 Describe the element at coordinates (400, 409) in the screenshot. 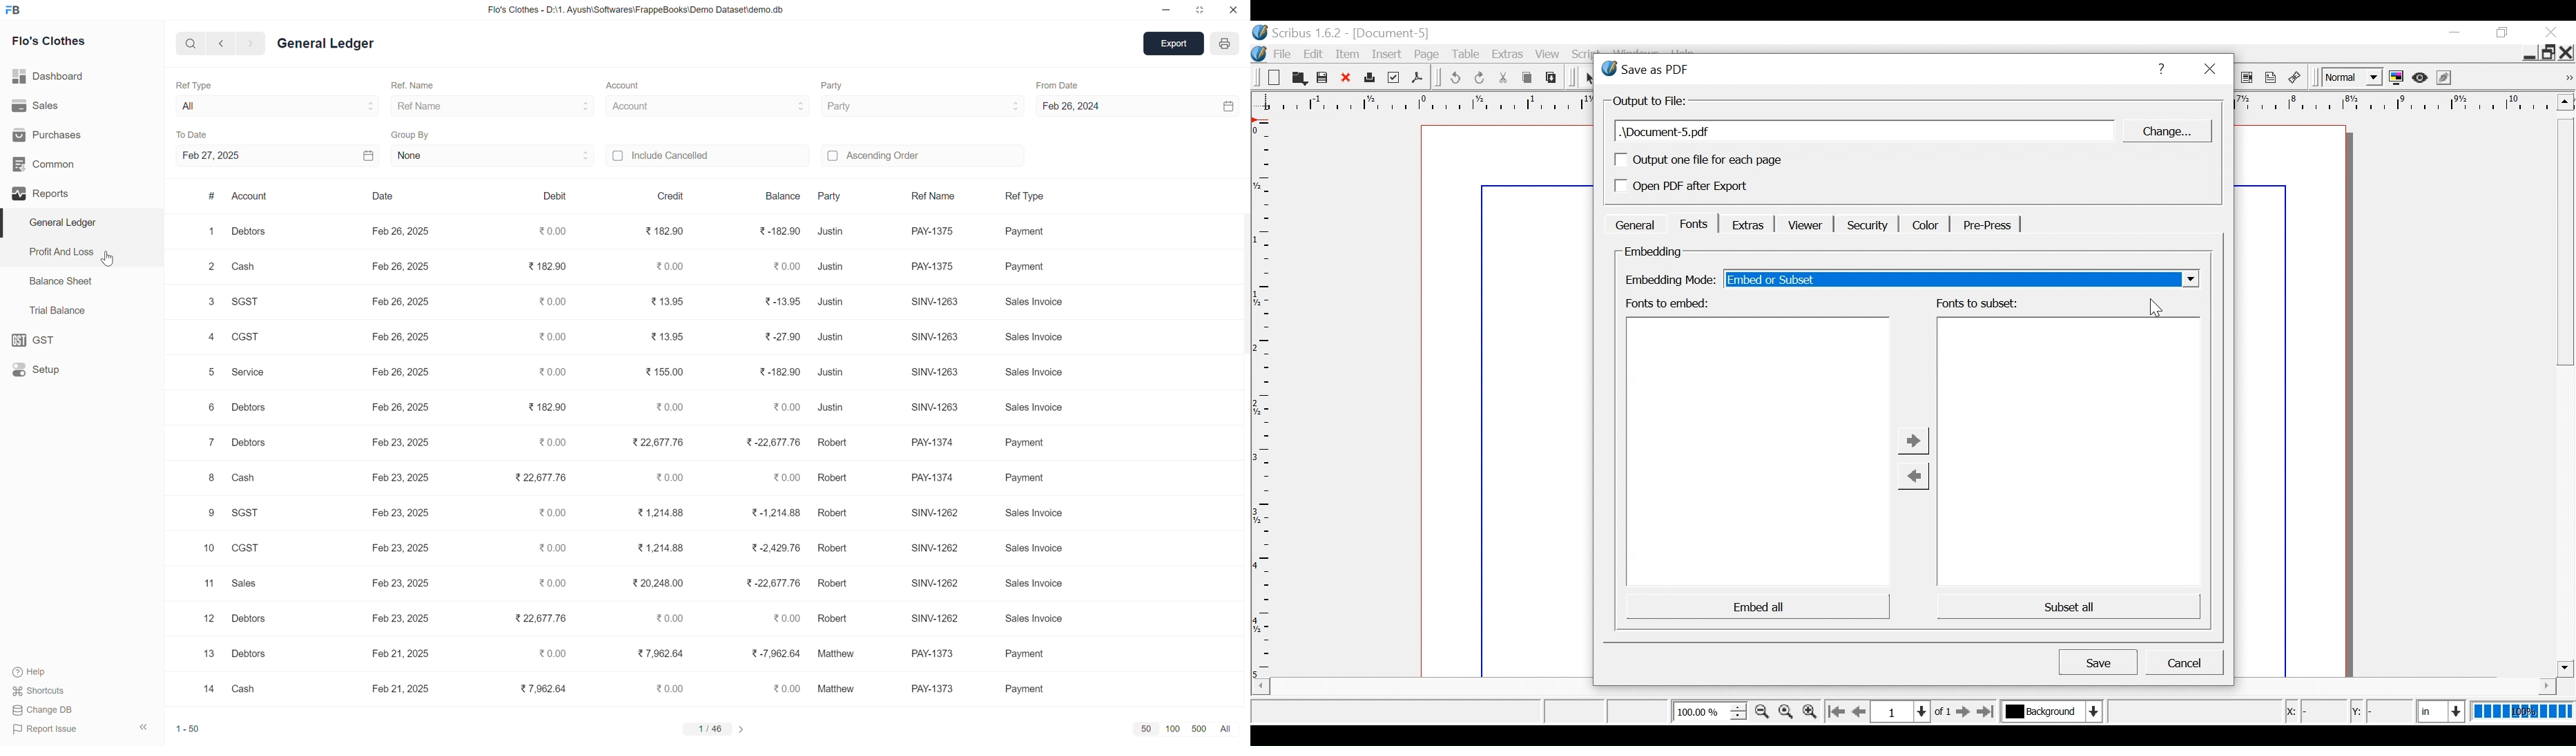

I see `Feb 26, 2025` at that location.